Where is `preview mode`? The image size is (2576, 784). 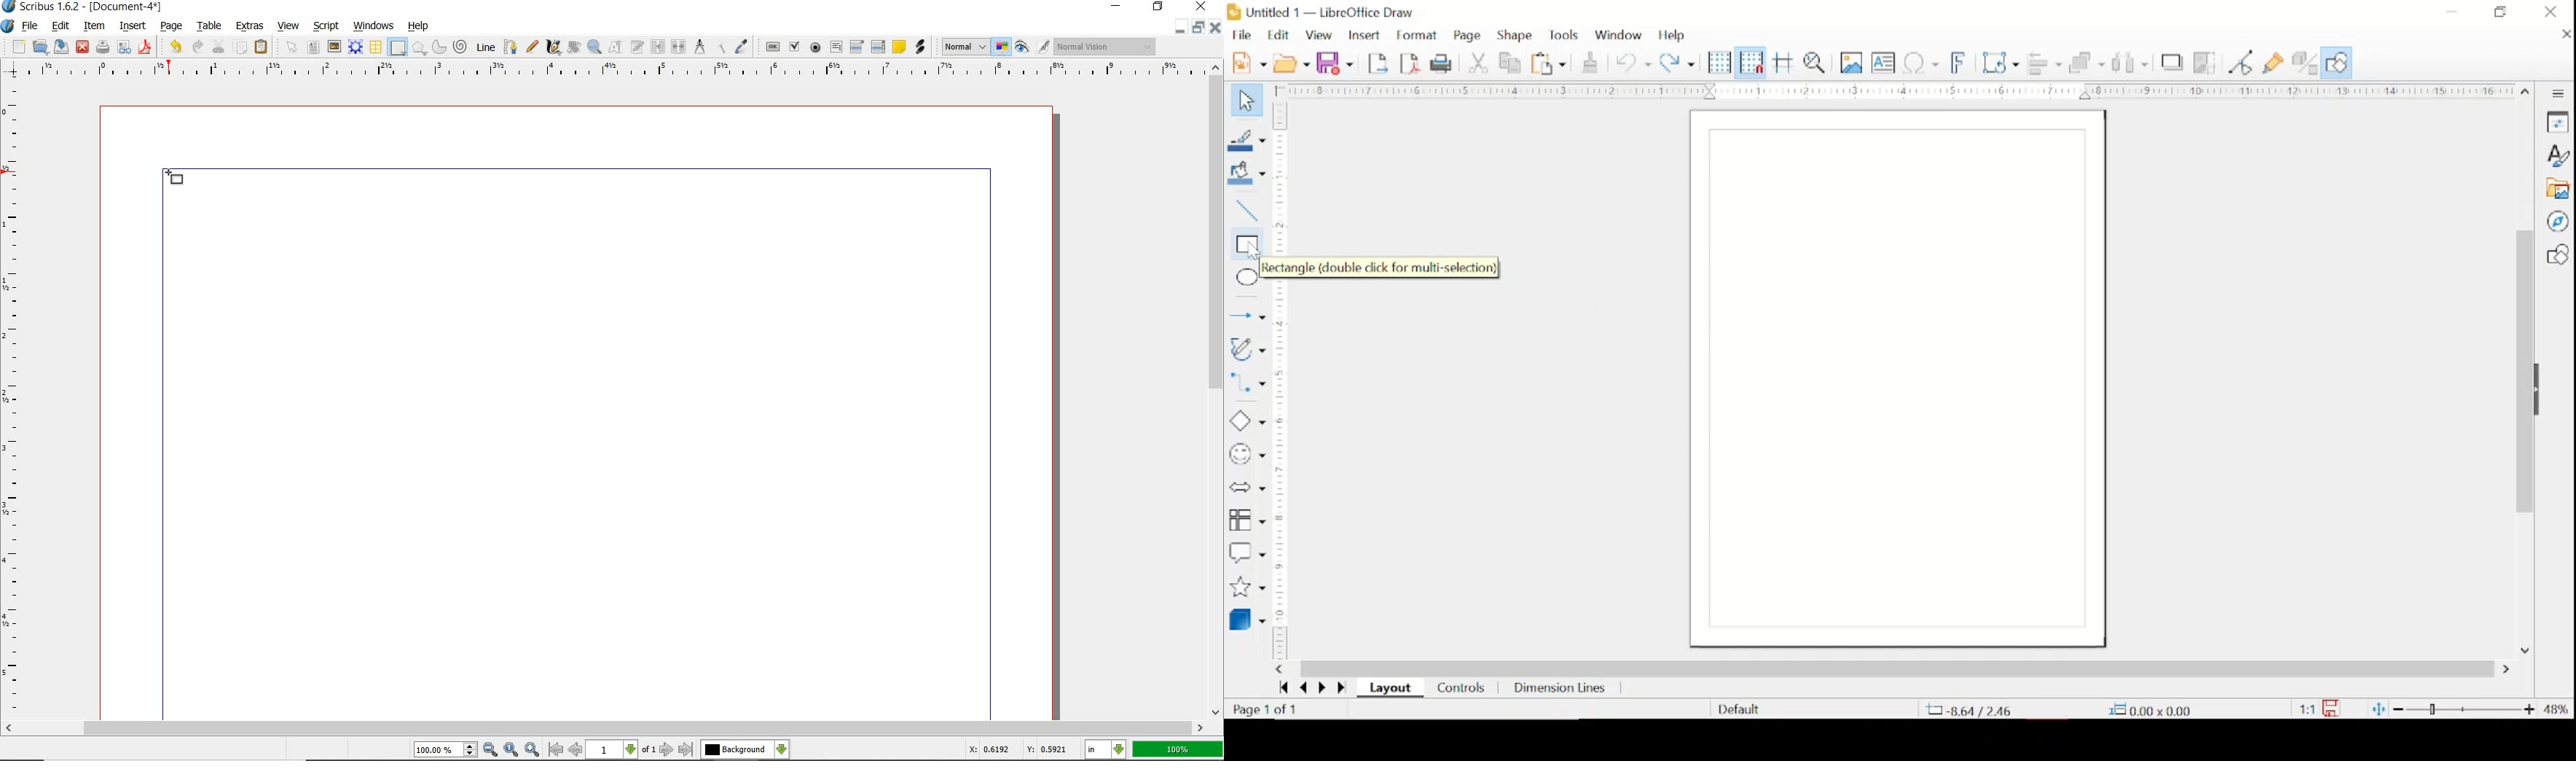 preview mode is located at coordinates (1032, 48).